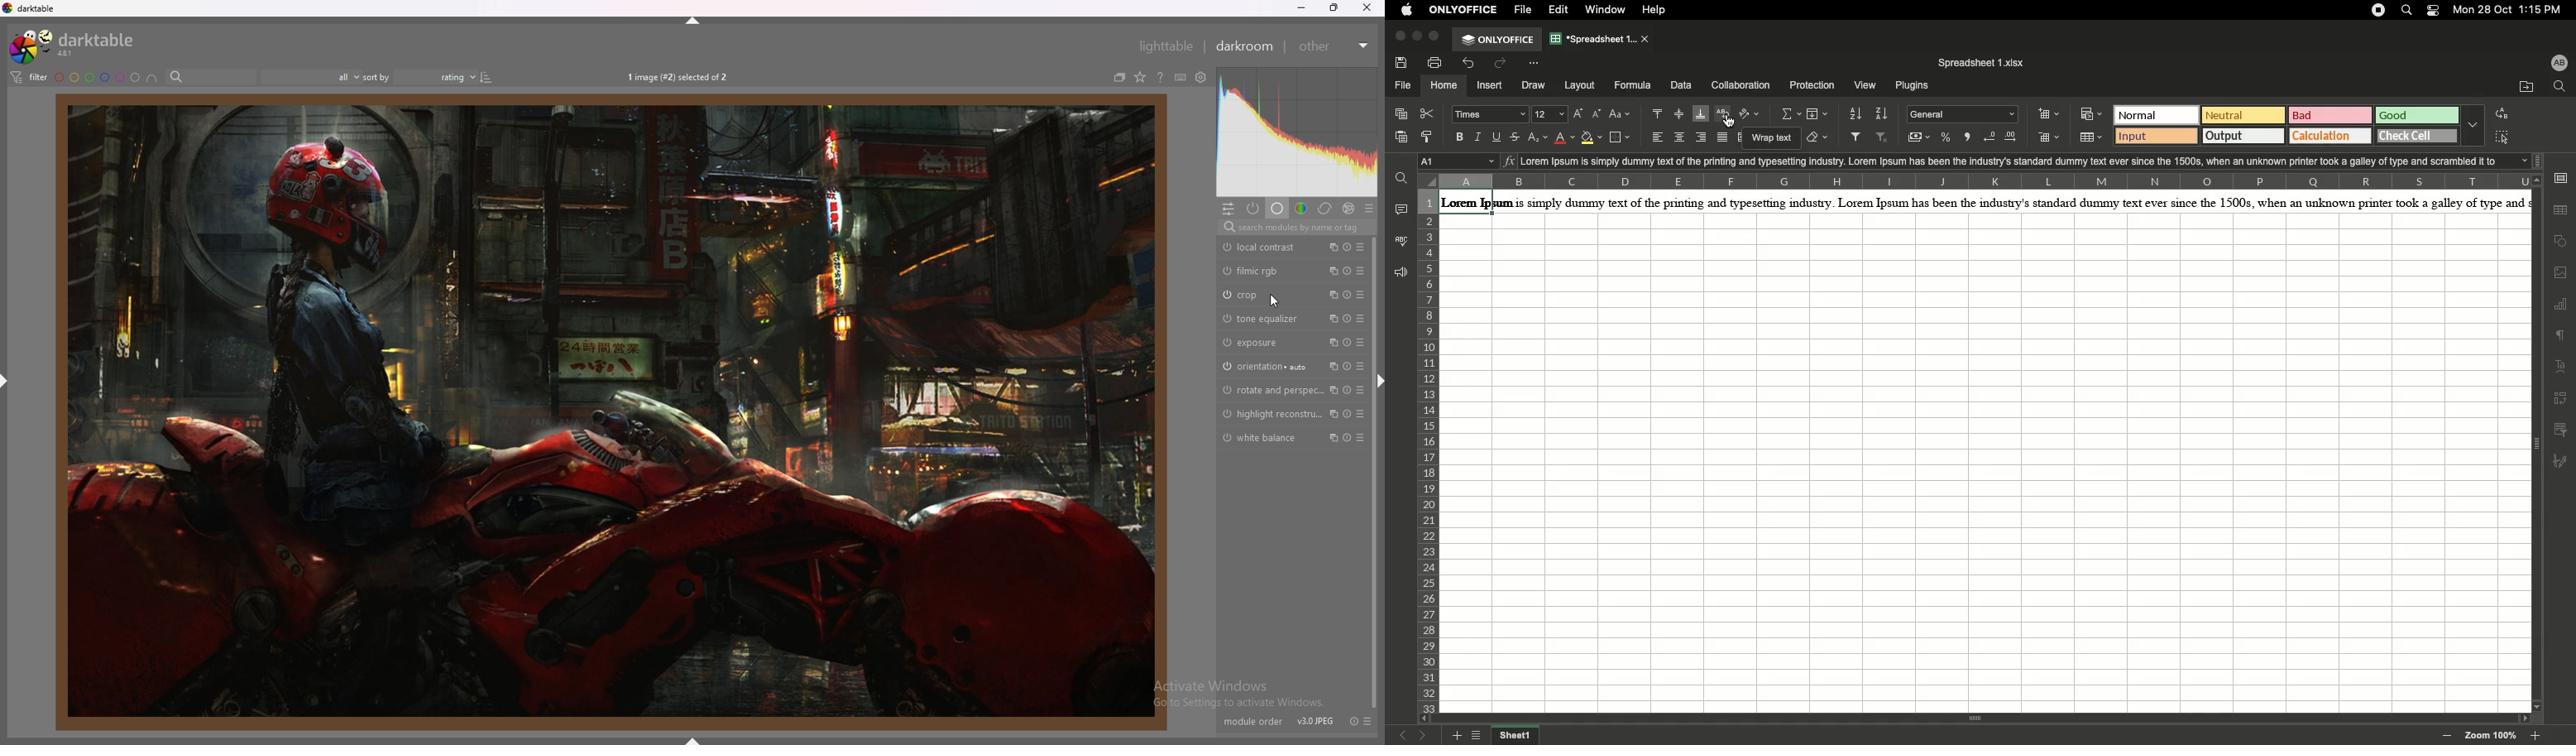  Describe the element at coordinates (1402, 86) in the screenshot. I see `File` at that location.